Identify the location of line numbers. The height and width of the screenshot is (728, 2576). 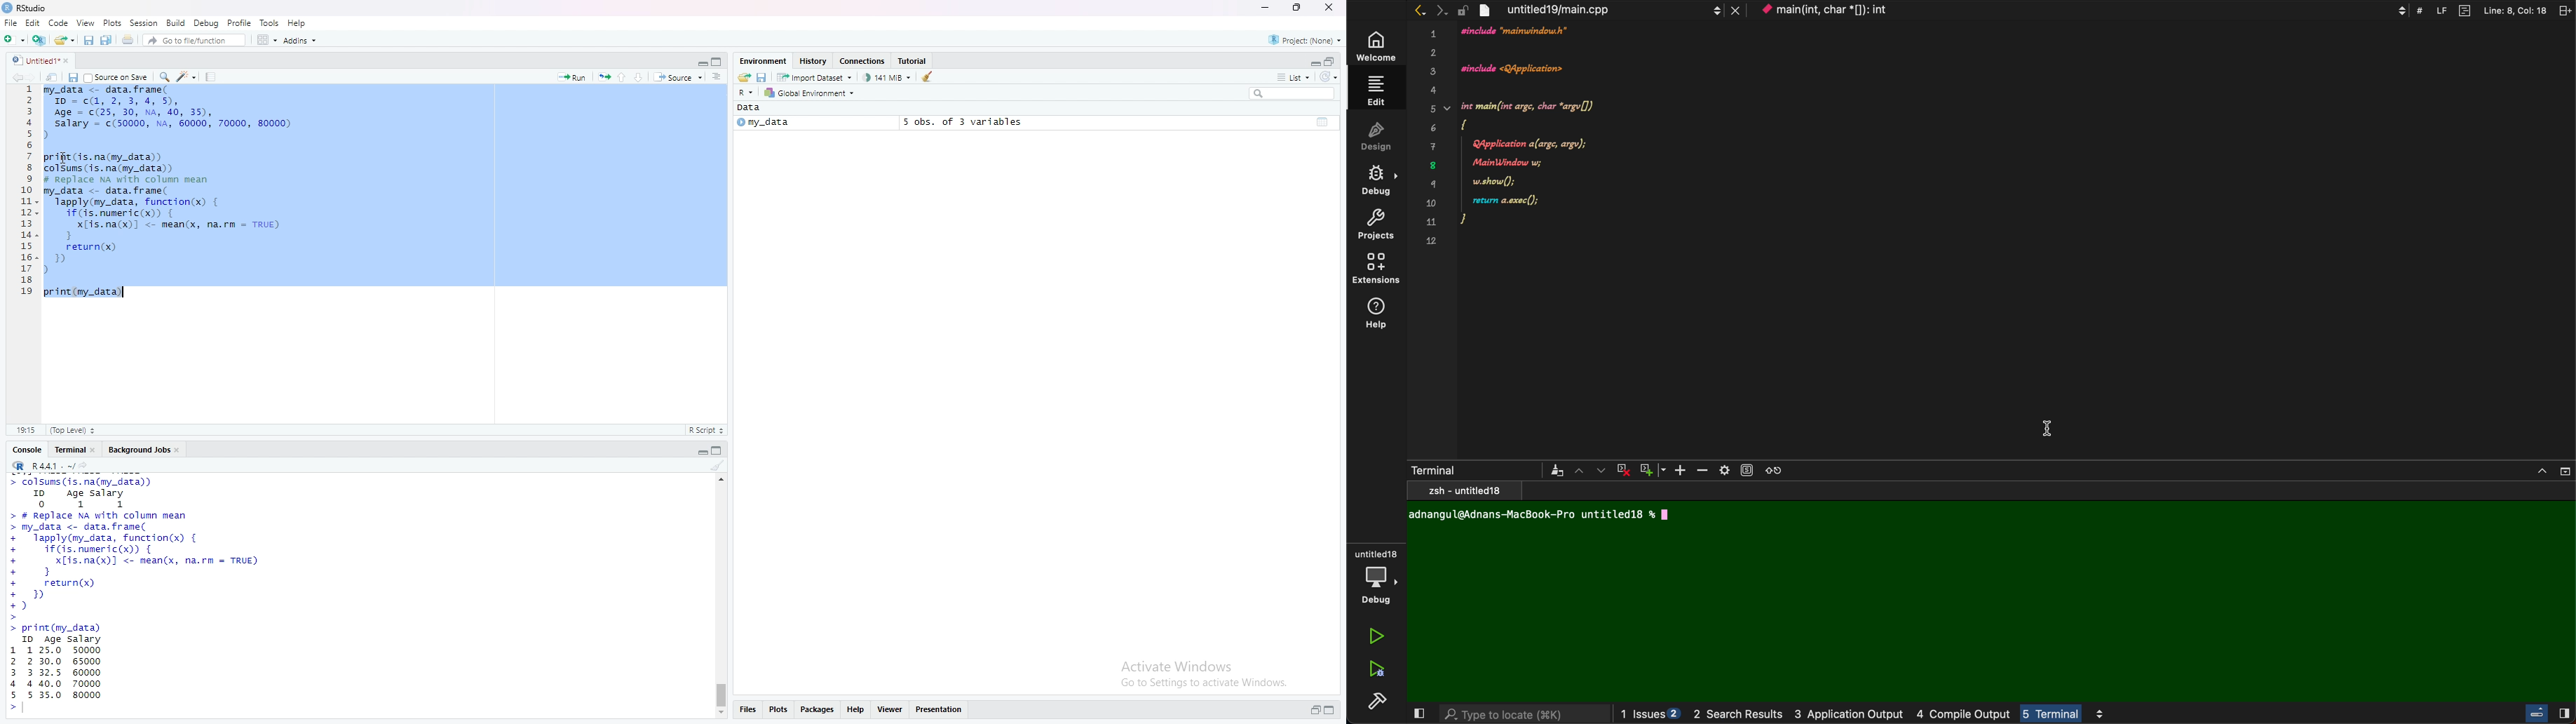
(27, 194).